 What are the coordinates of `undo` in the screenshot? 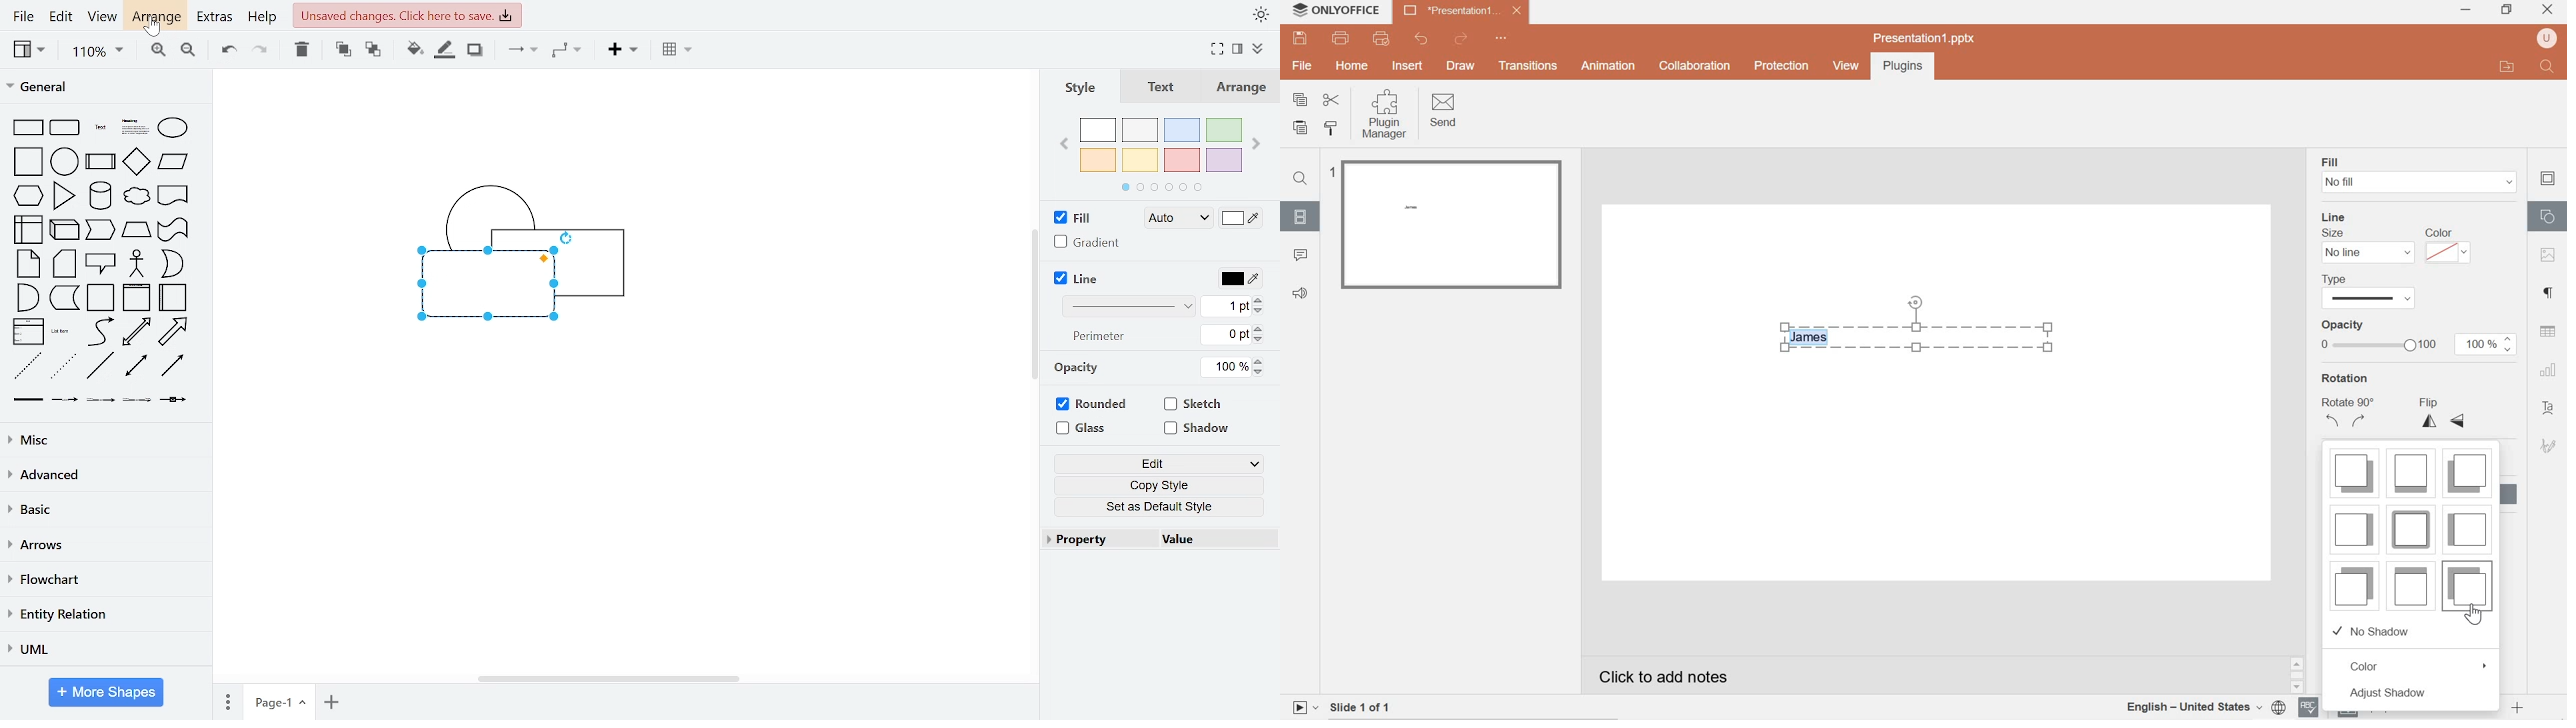 It's located at (228, 53).